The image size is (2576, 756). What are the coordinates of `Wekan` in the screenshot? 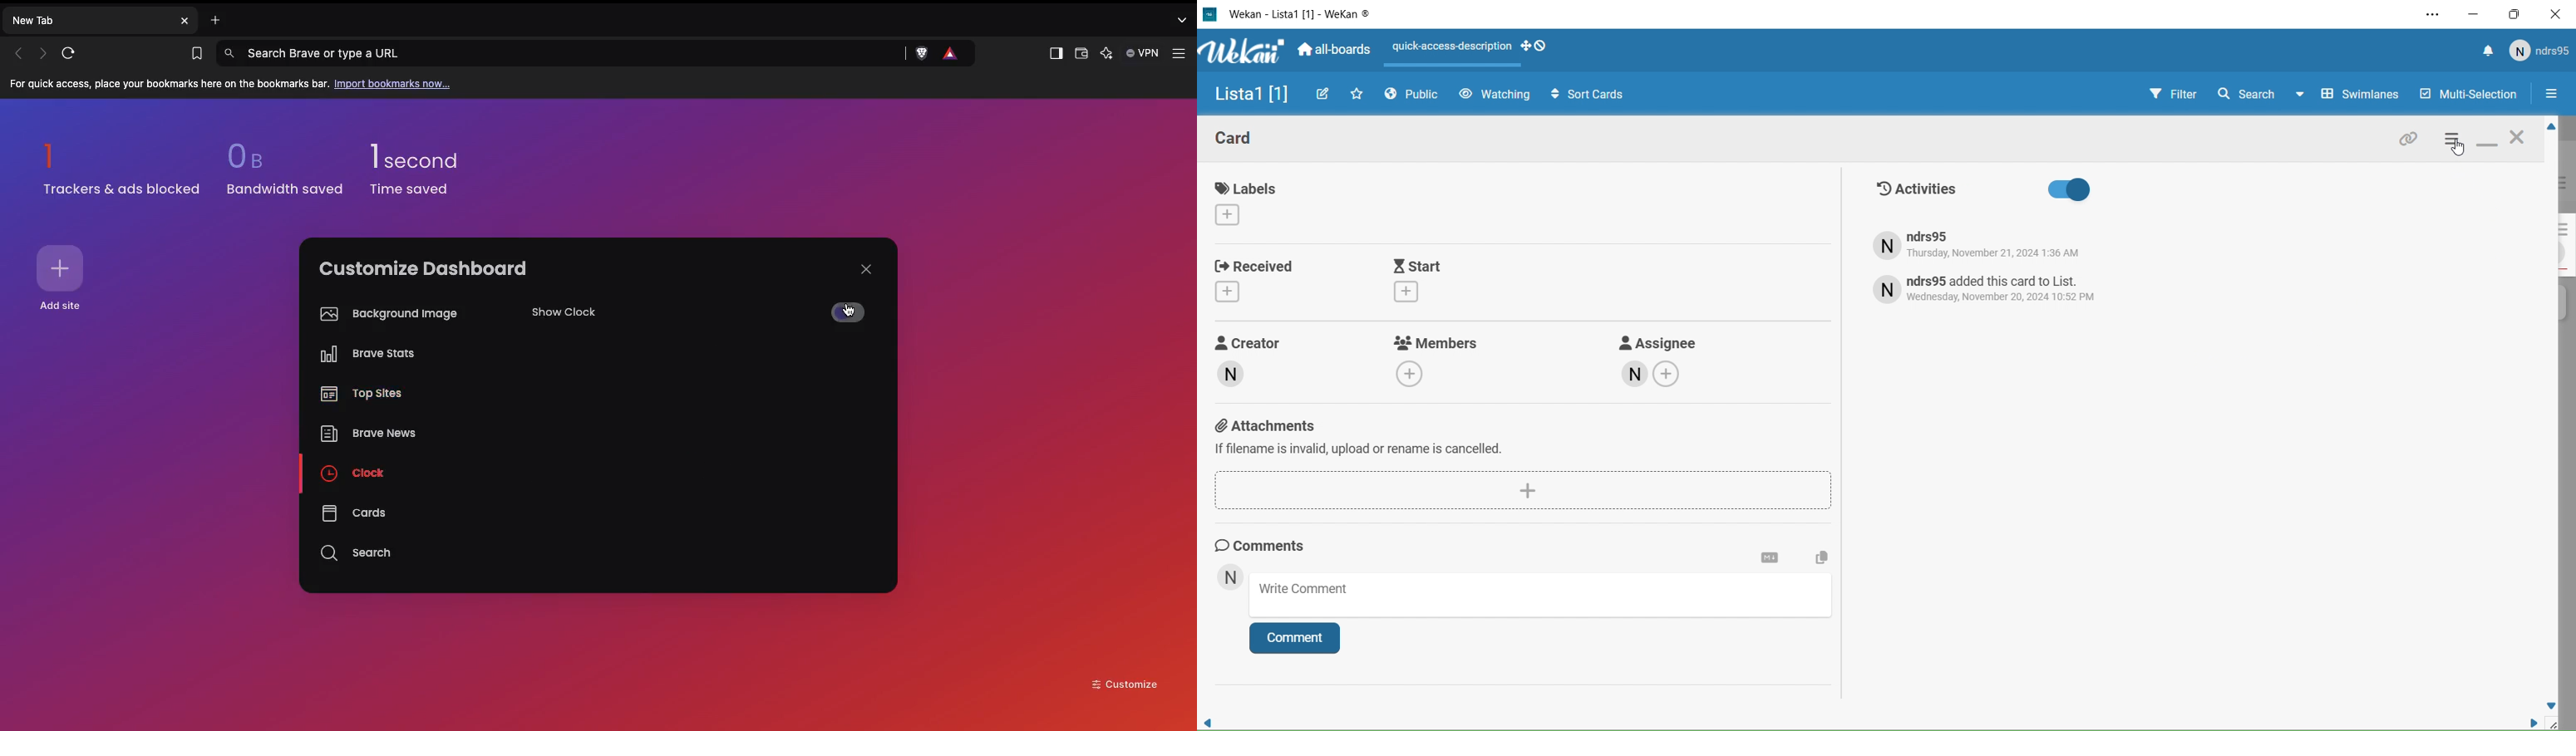 It's located at (1244, 55).